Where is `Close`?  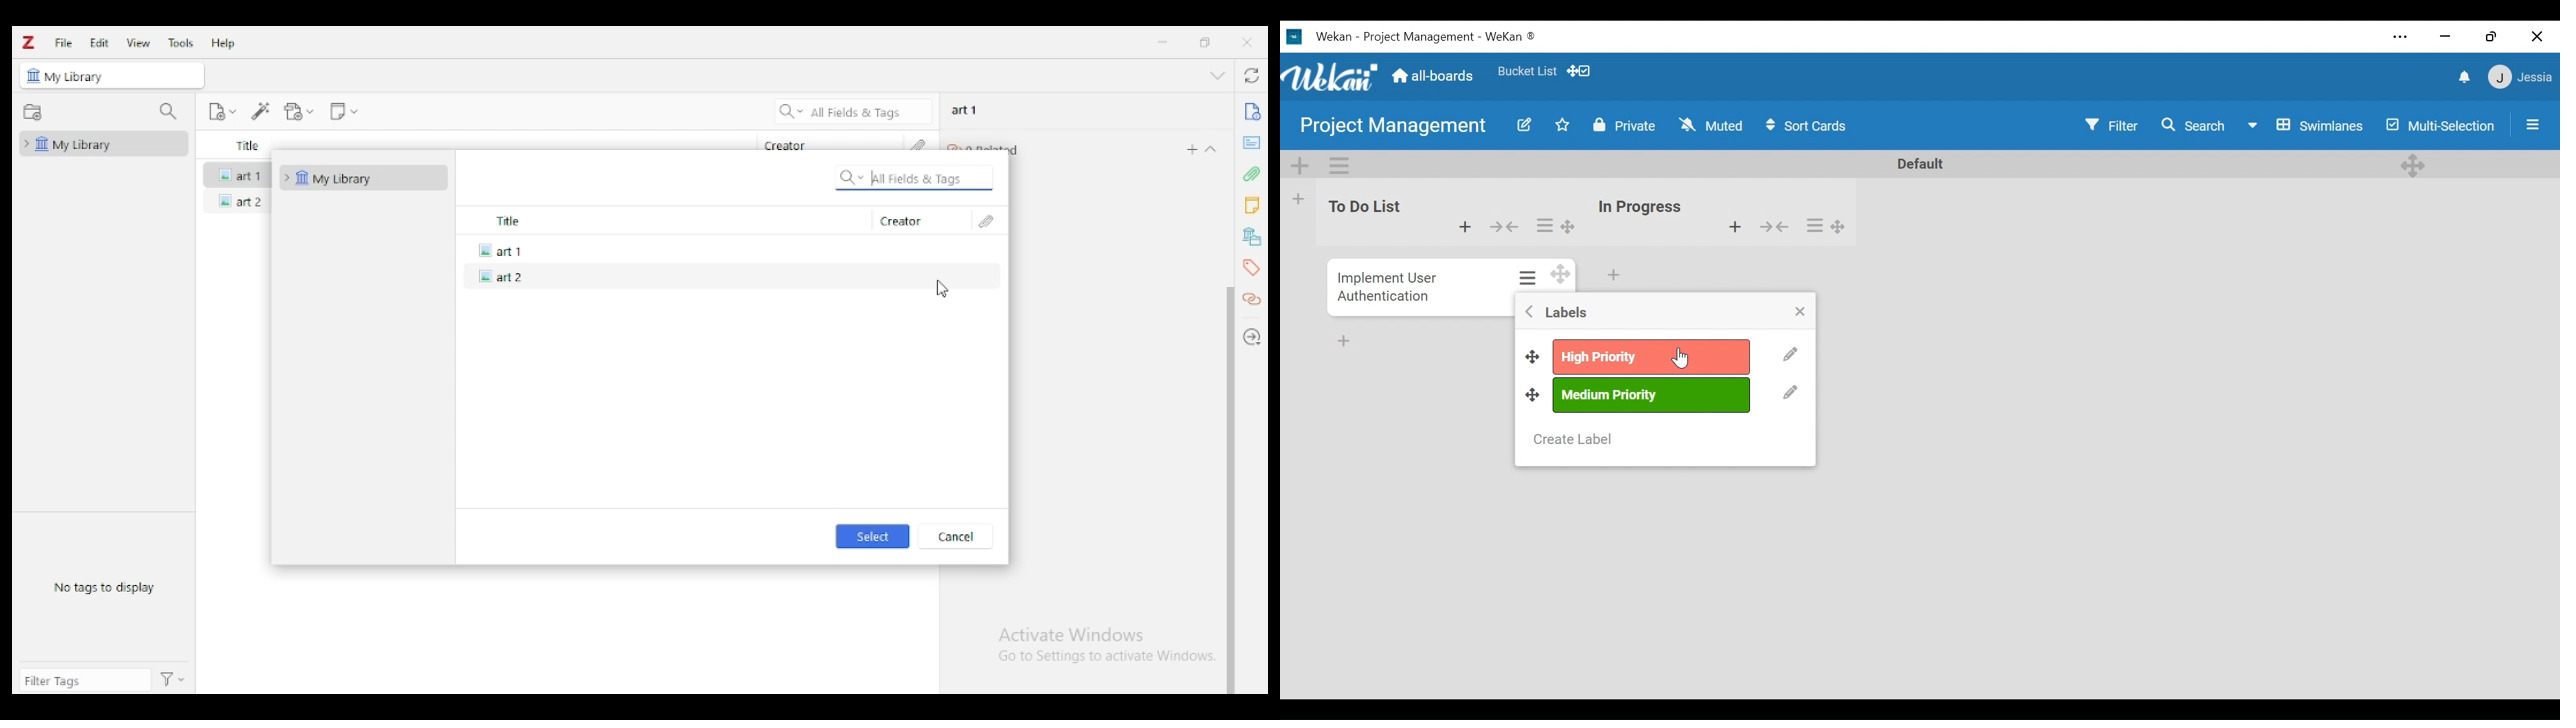 Close is located at coordinates (2535, 37).